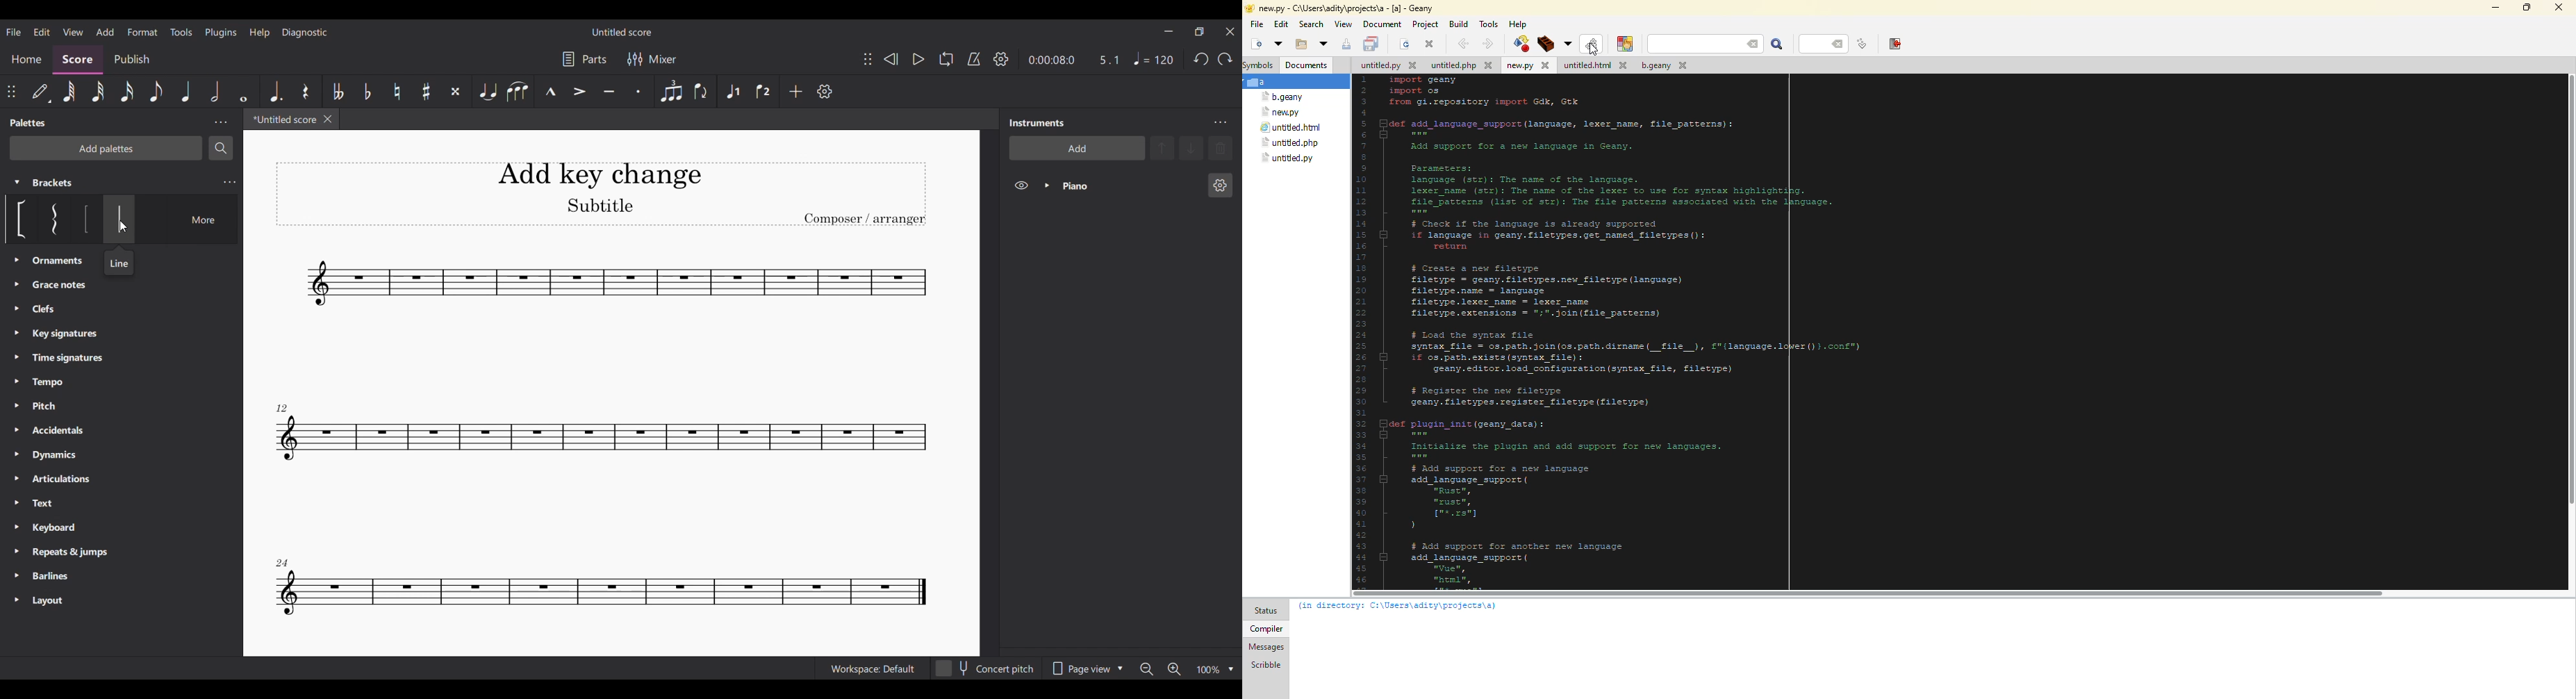  I want to click on file, so click(1294, 127).